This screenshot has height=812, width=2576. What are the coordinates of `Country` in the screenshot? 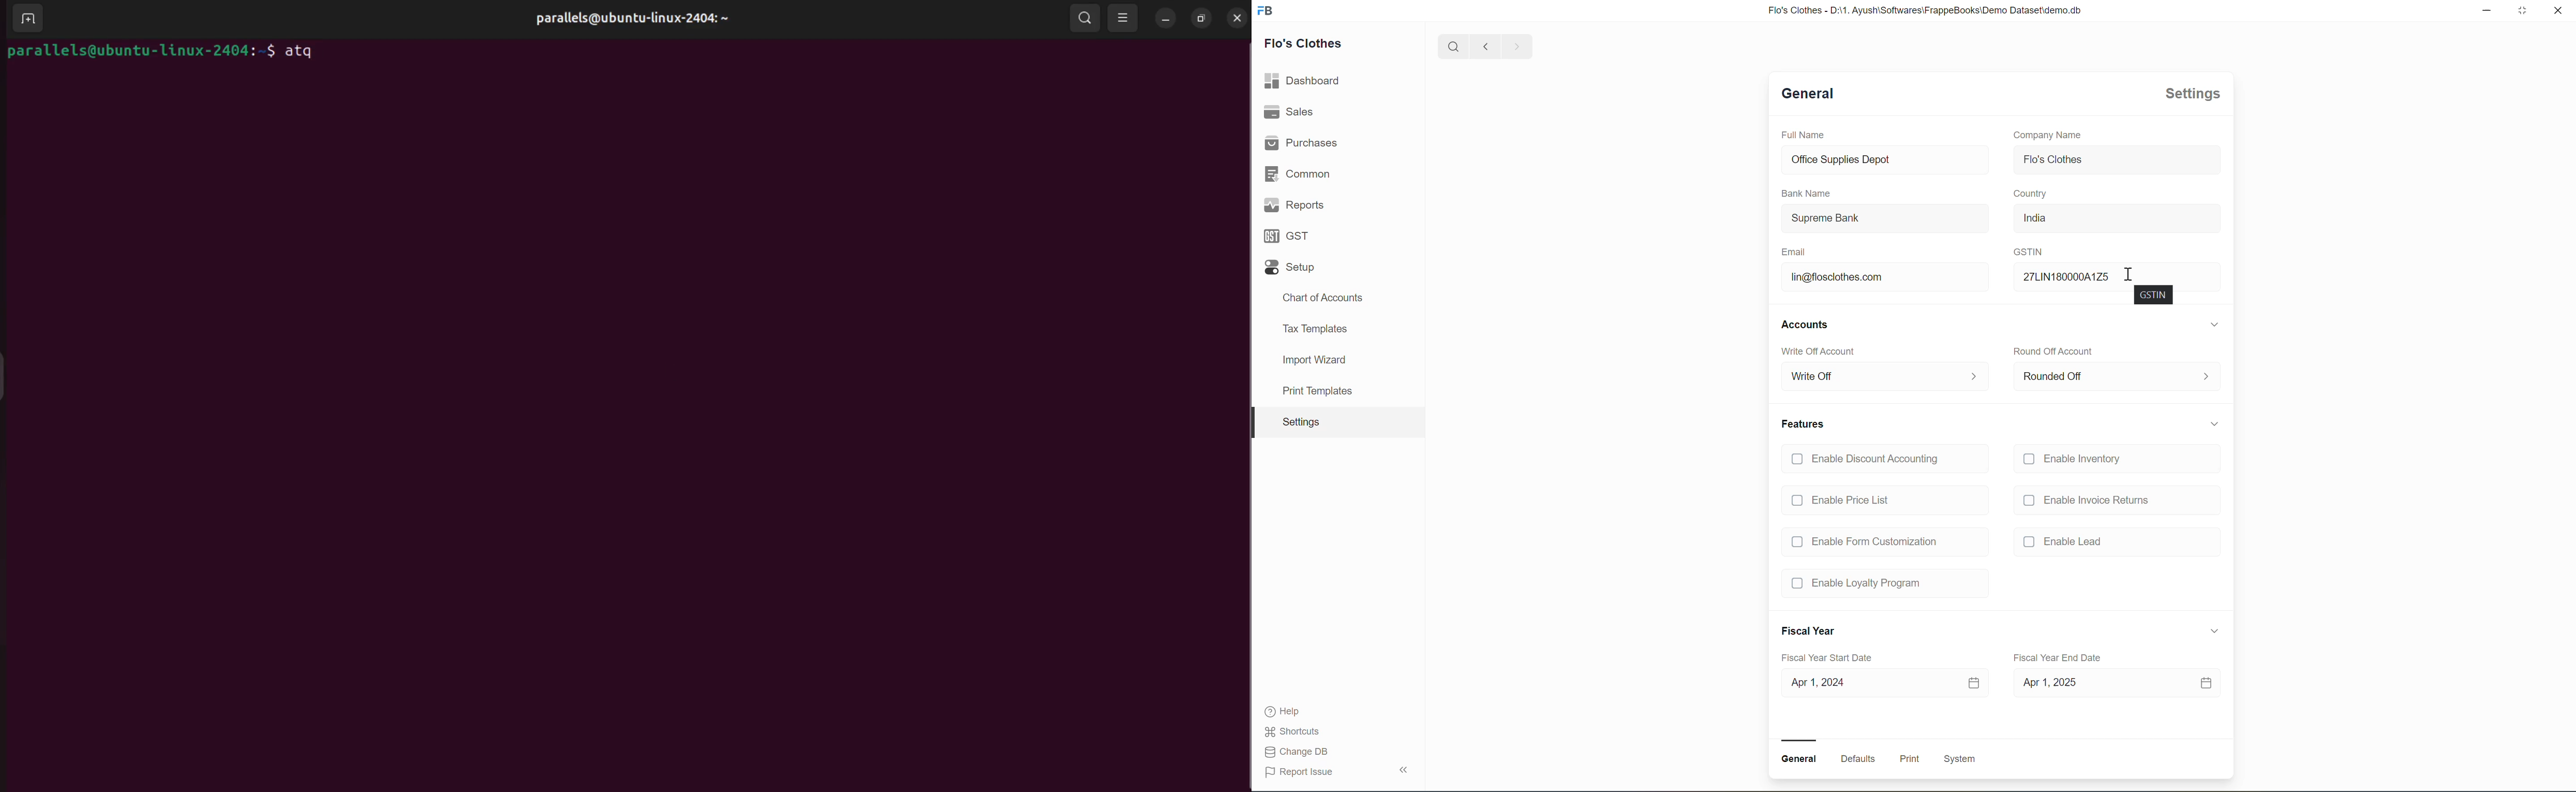 It's located at (2030, 193).